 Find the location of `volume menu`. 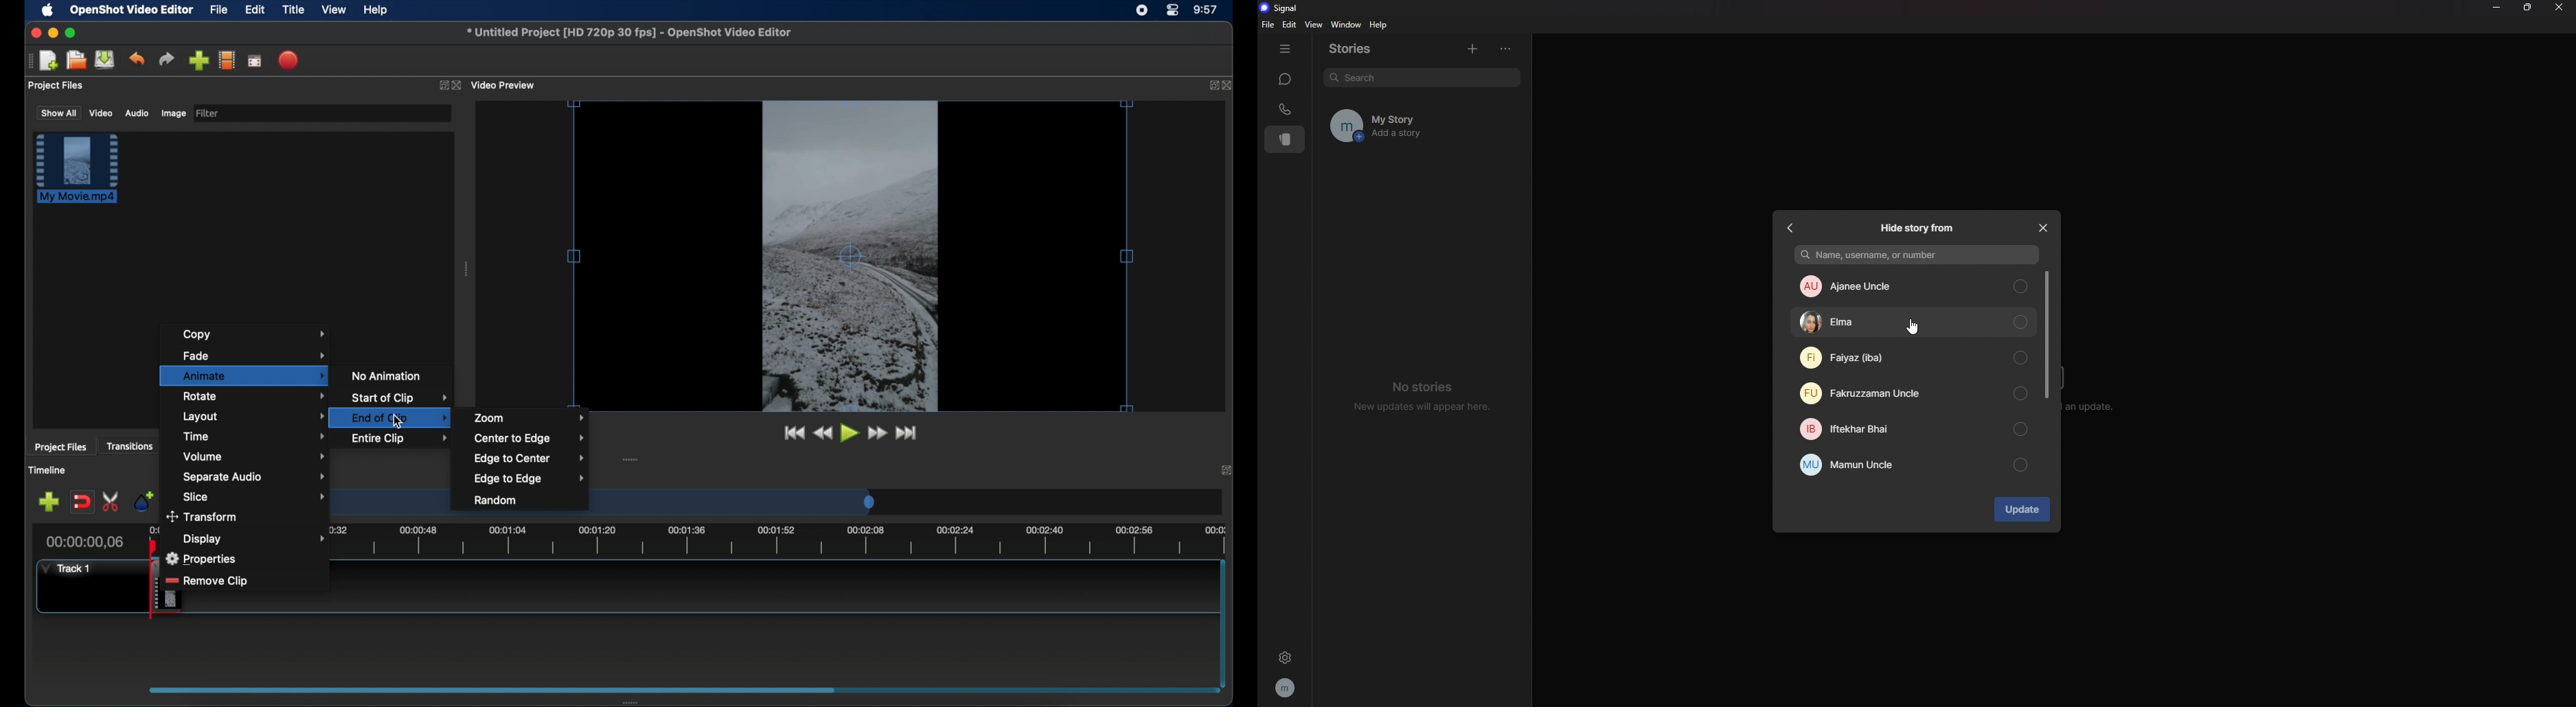

volume menu is located at coordinates (254, 457).